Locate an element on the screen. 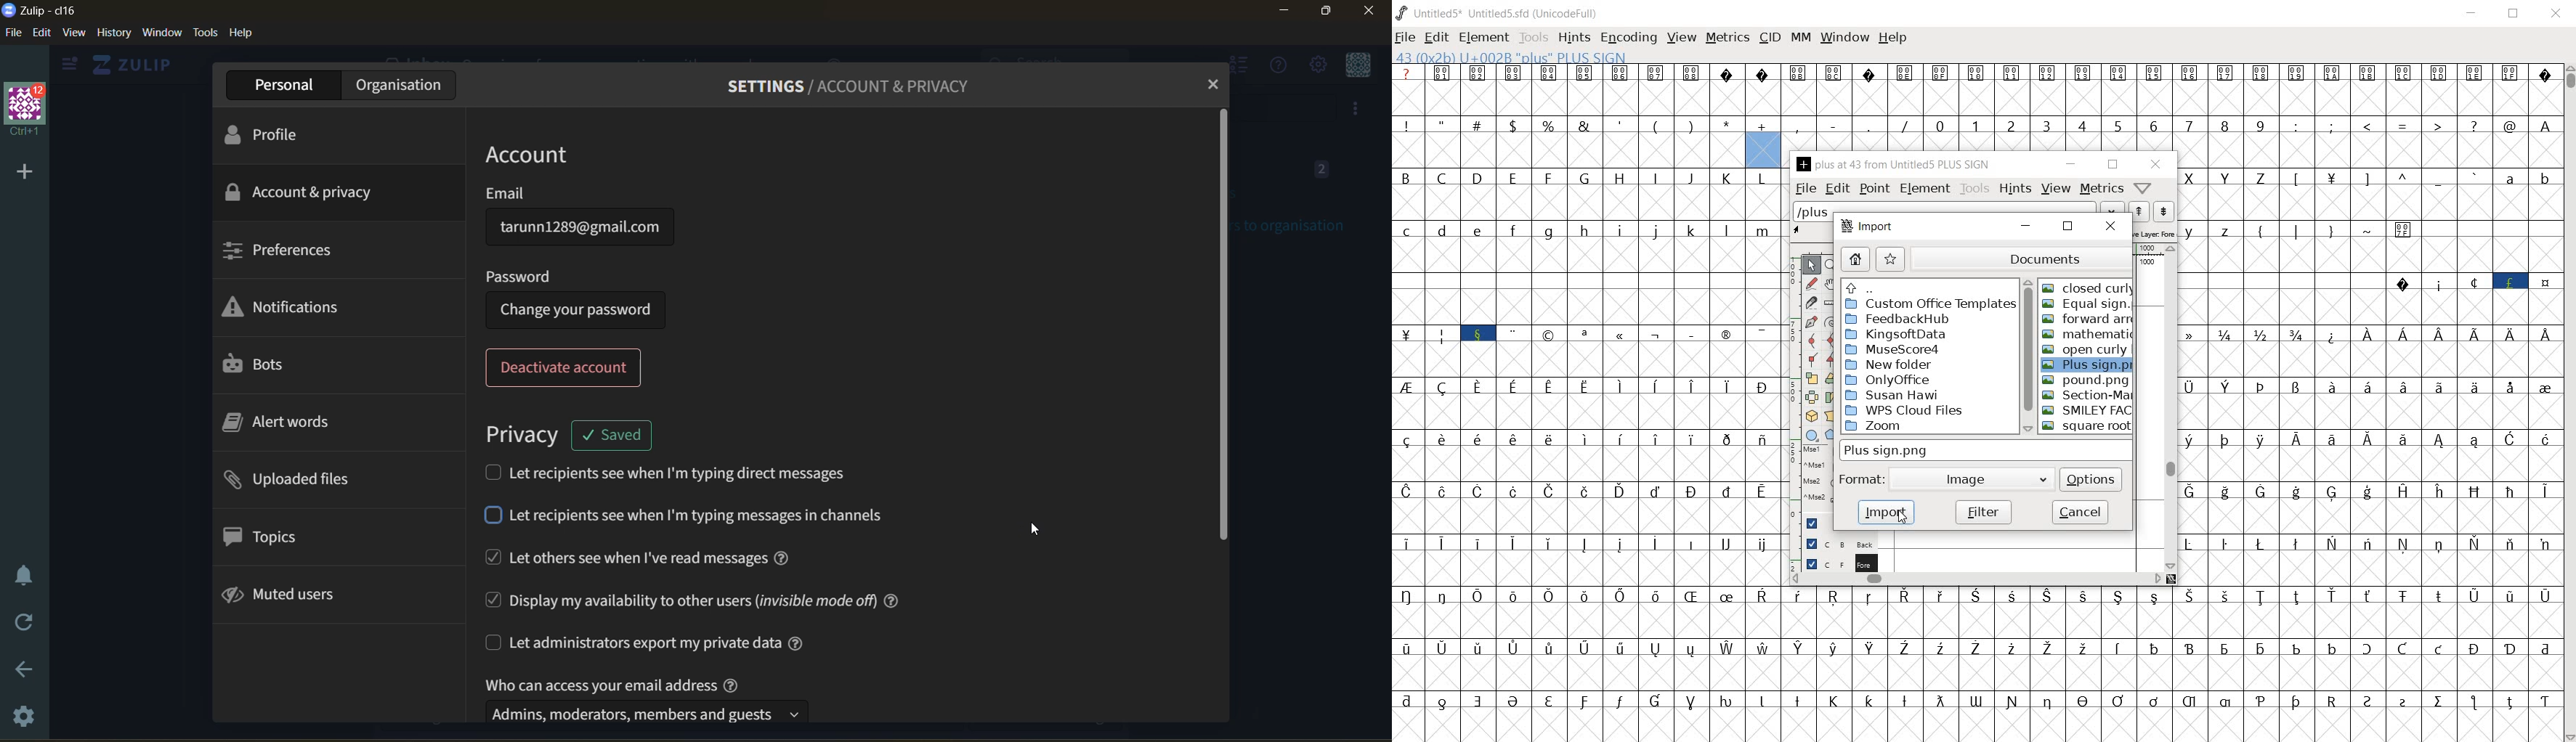   is located at coordinates (2195, 456).